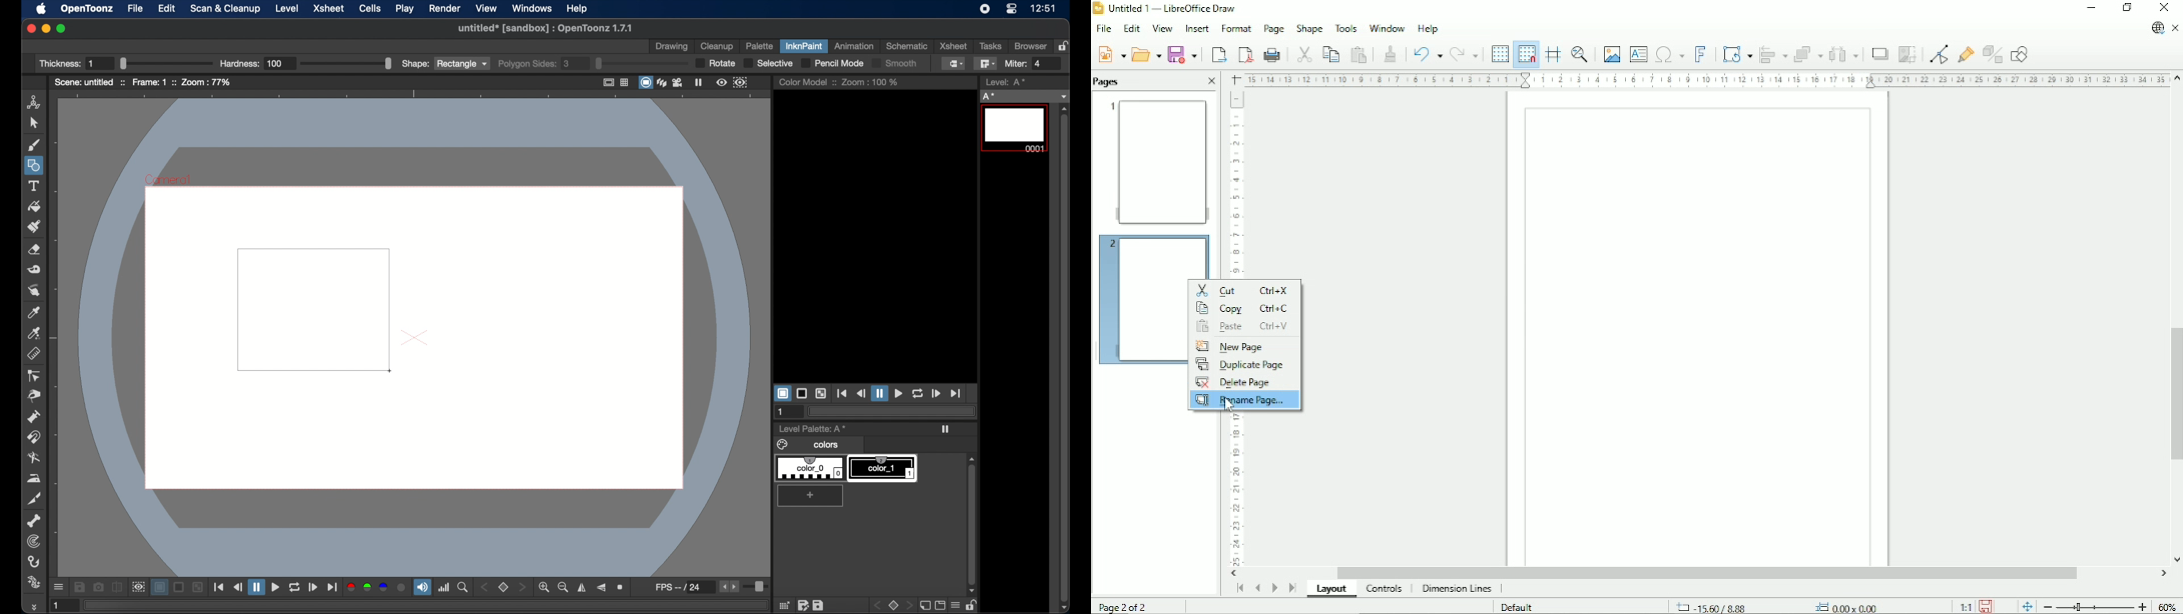 The image size is (2184, 616). I want to click on pause button, so click(879, 393).